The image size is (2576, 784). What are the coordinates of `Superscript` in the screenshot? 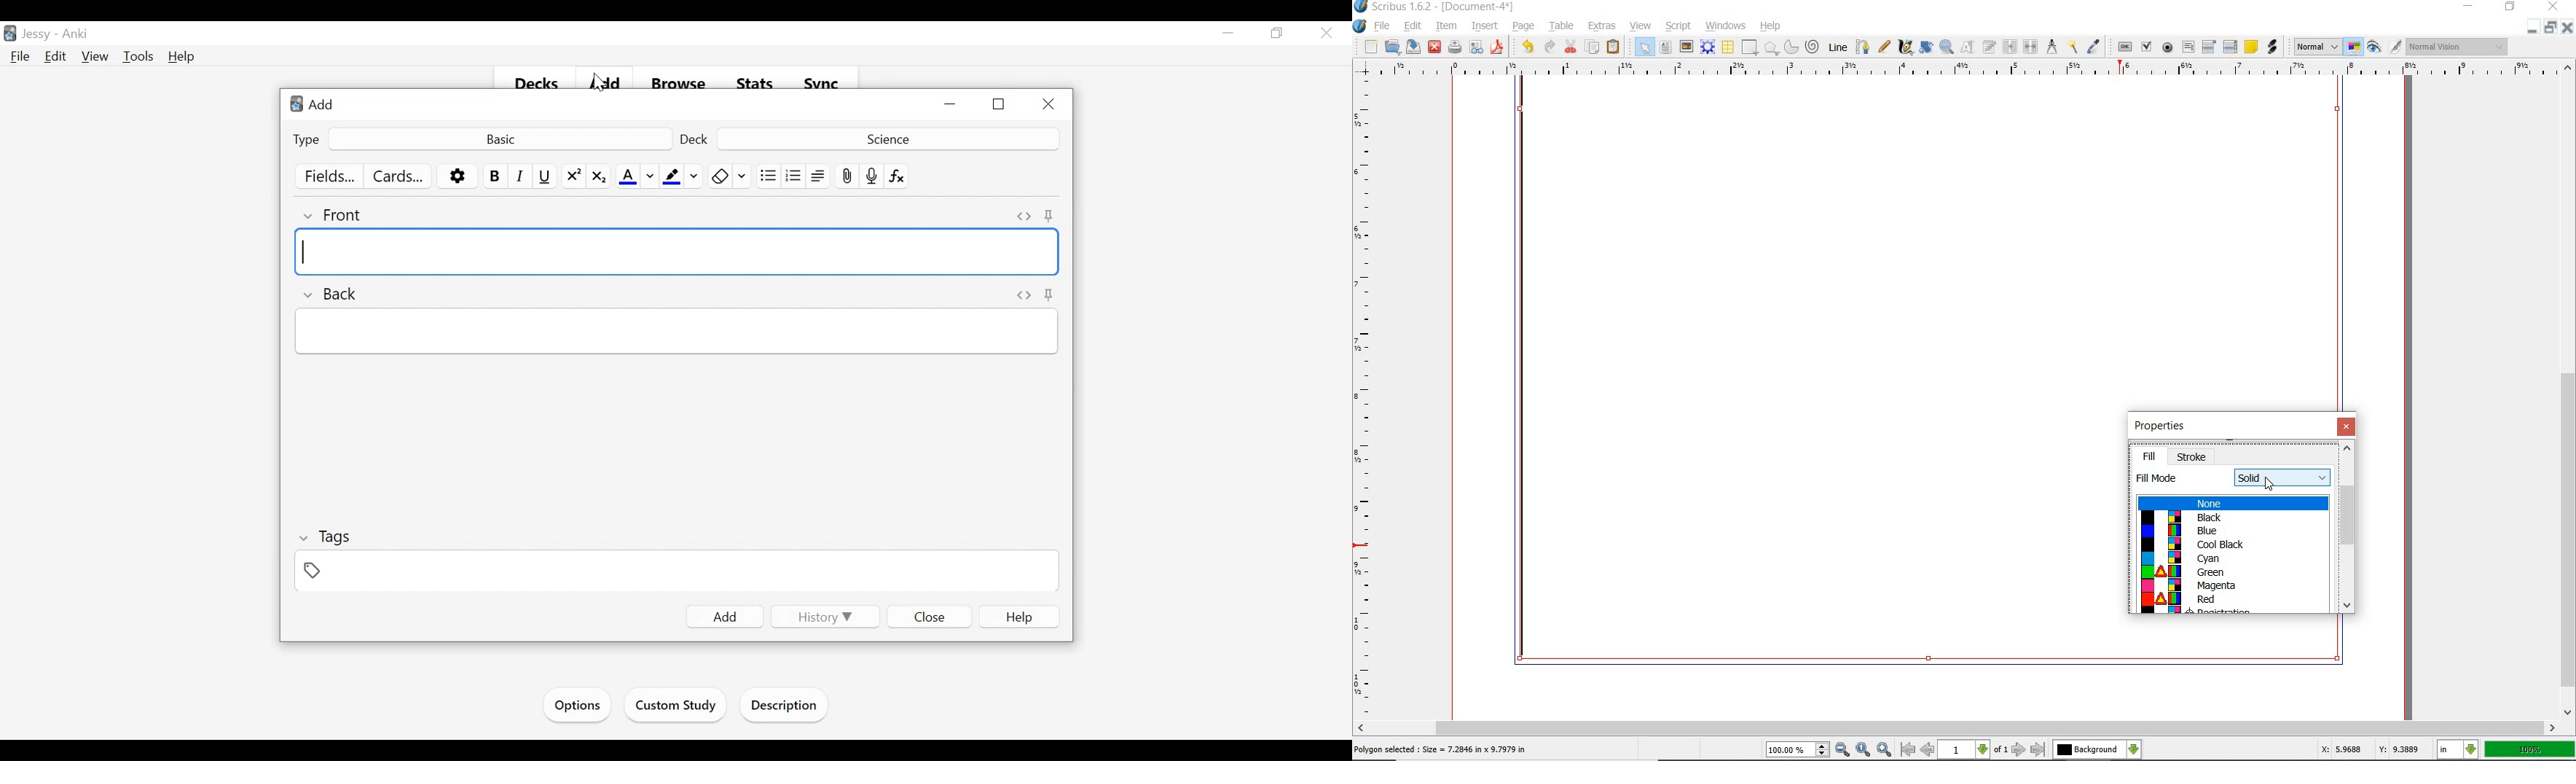 It's located at (574, 177).